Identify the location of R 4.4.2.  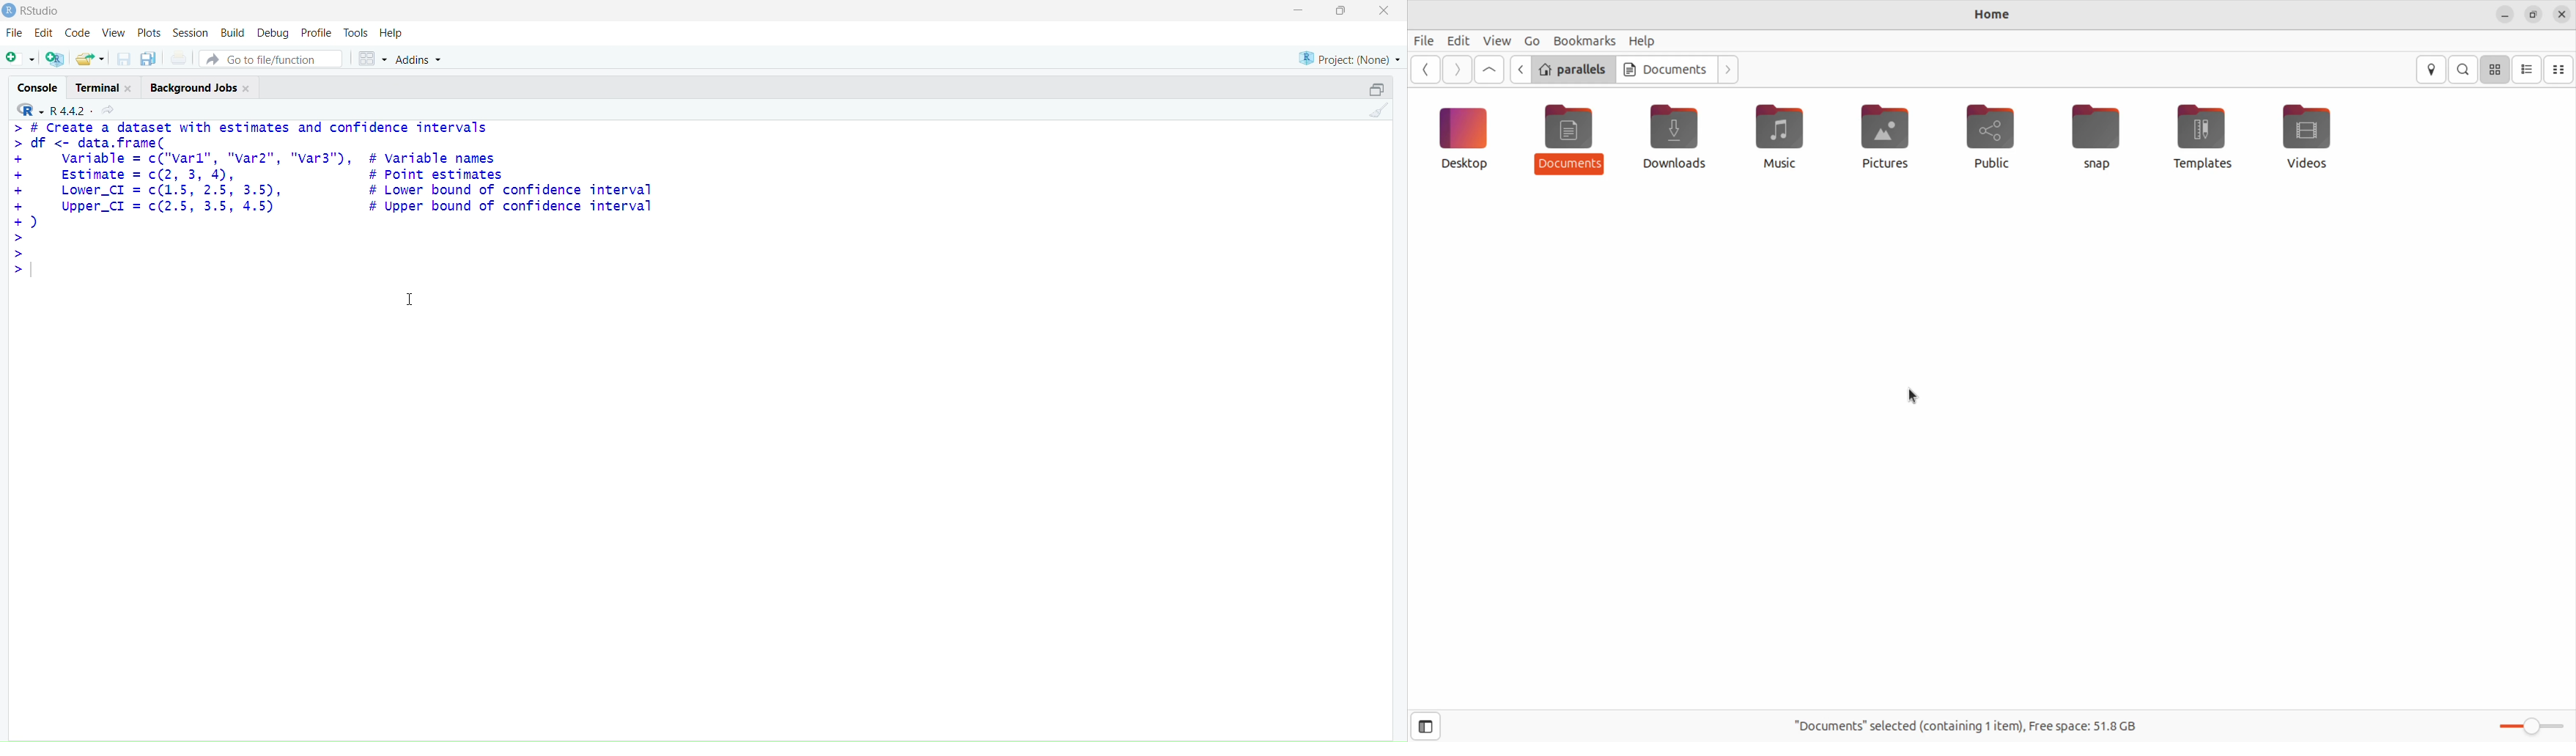
(48, 110).